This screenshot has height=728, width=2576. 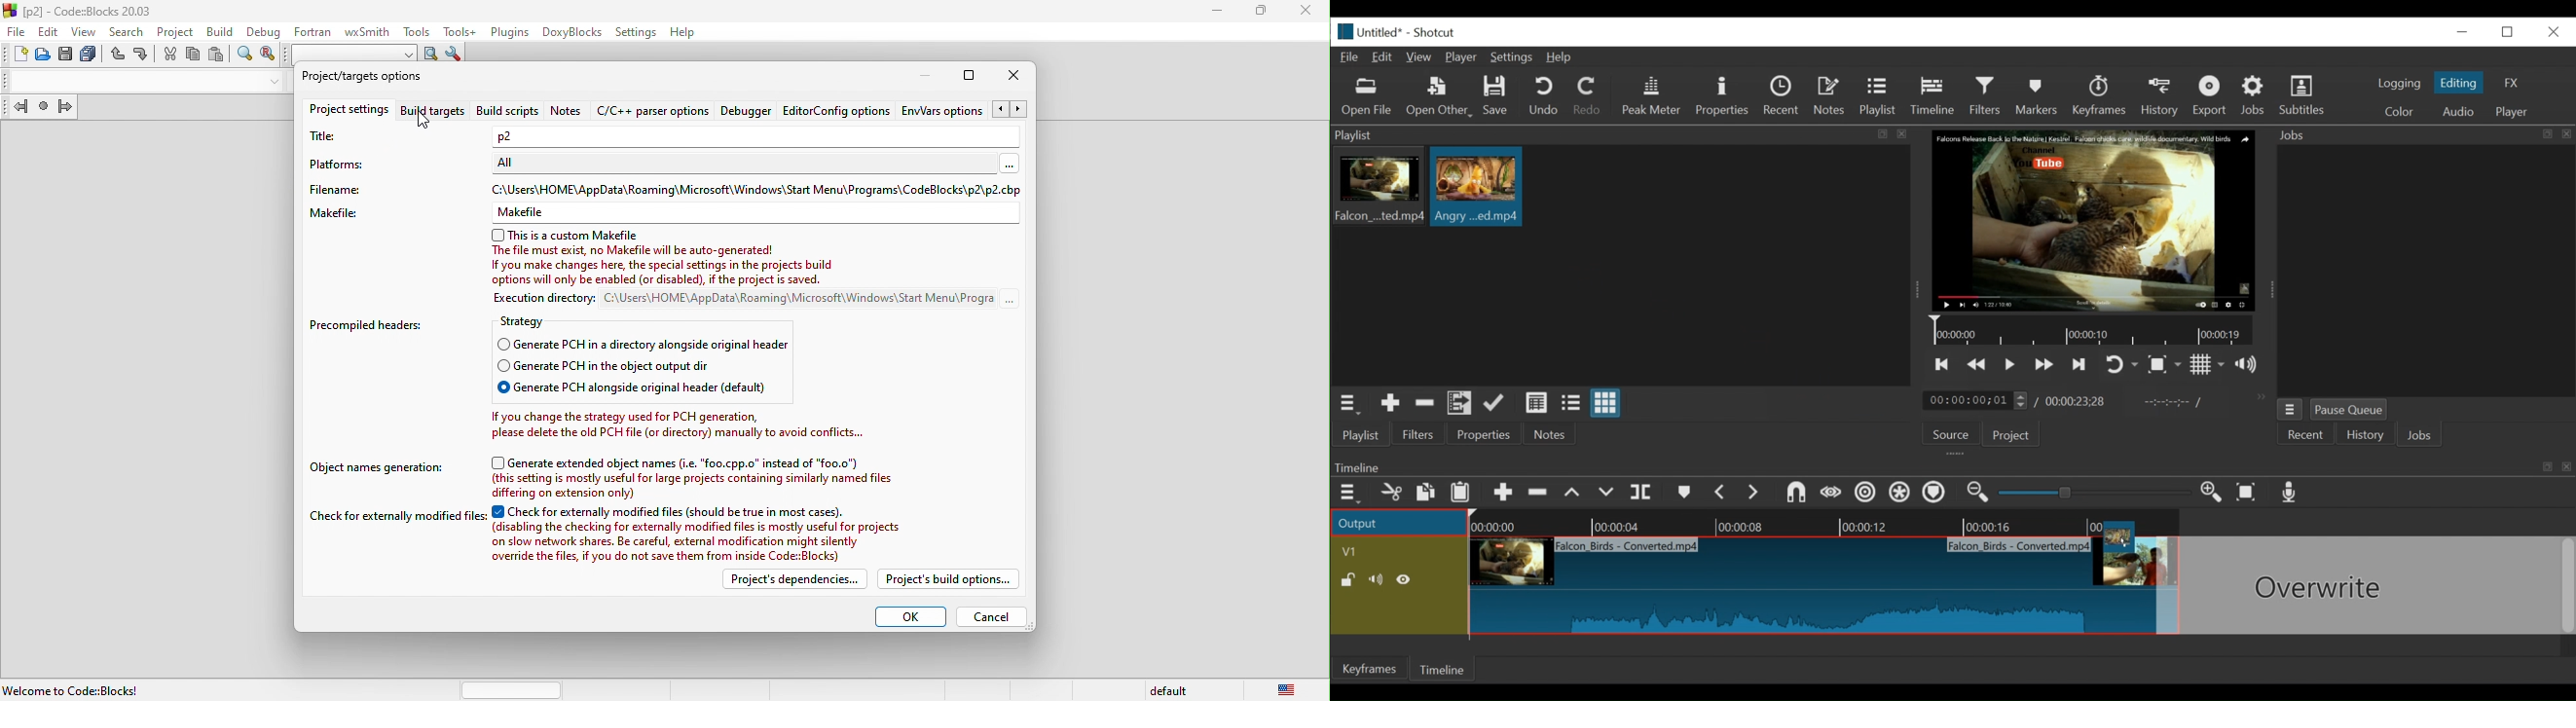 I want to click on Hide, so click(x=1407, y=580).